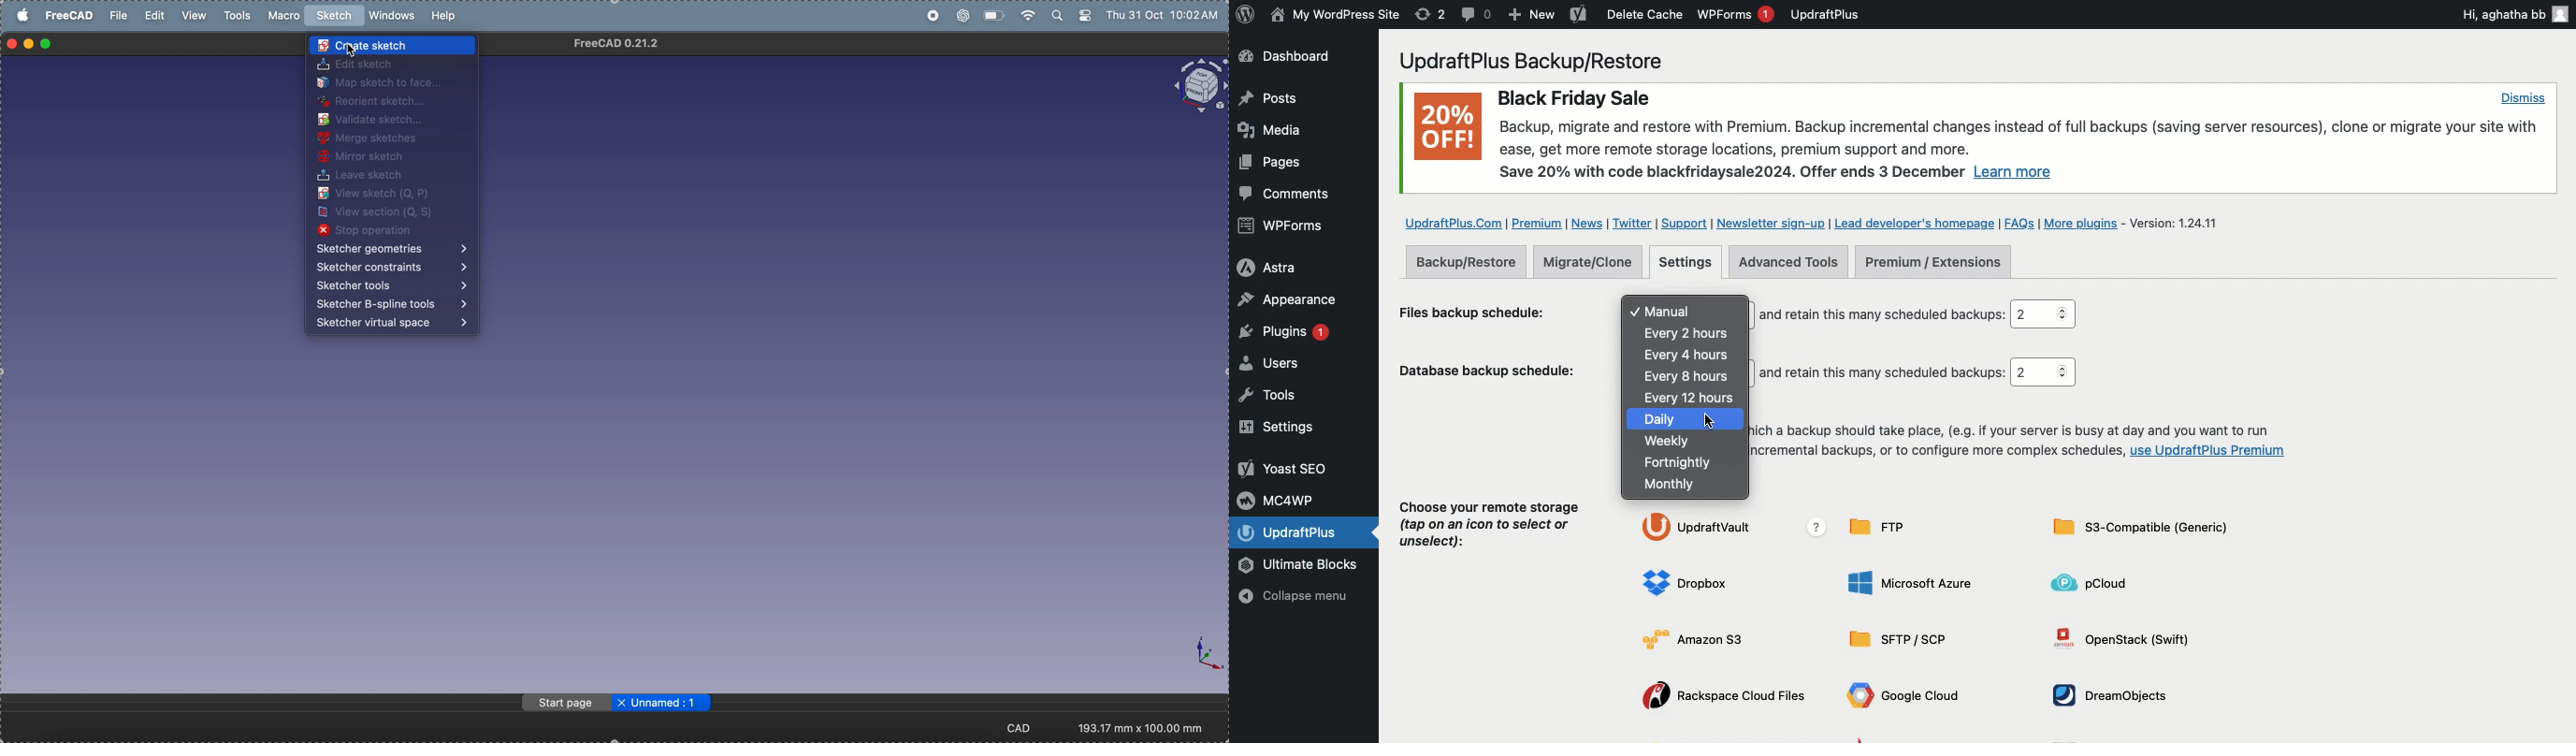 This screenshot has width=2576, height=756. What do you see at coordinates (24, 15) in the screenshot?
I see `apple menu` at bounding box center [24, 15].